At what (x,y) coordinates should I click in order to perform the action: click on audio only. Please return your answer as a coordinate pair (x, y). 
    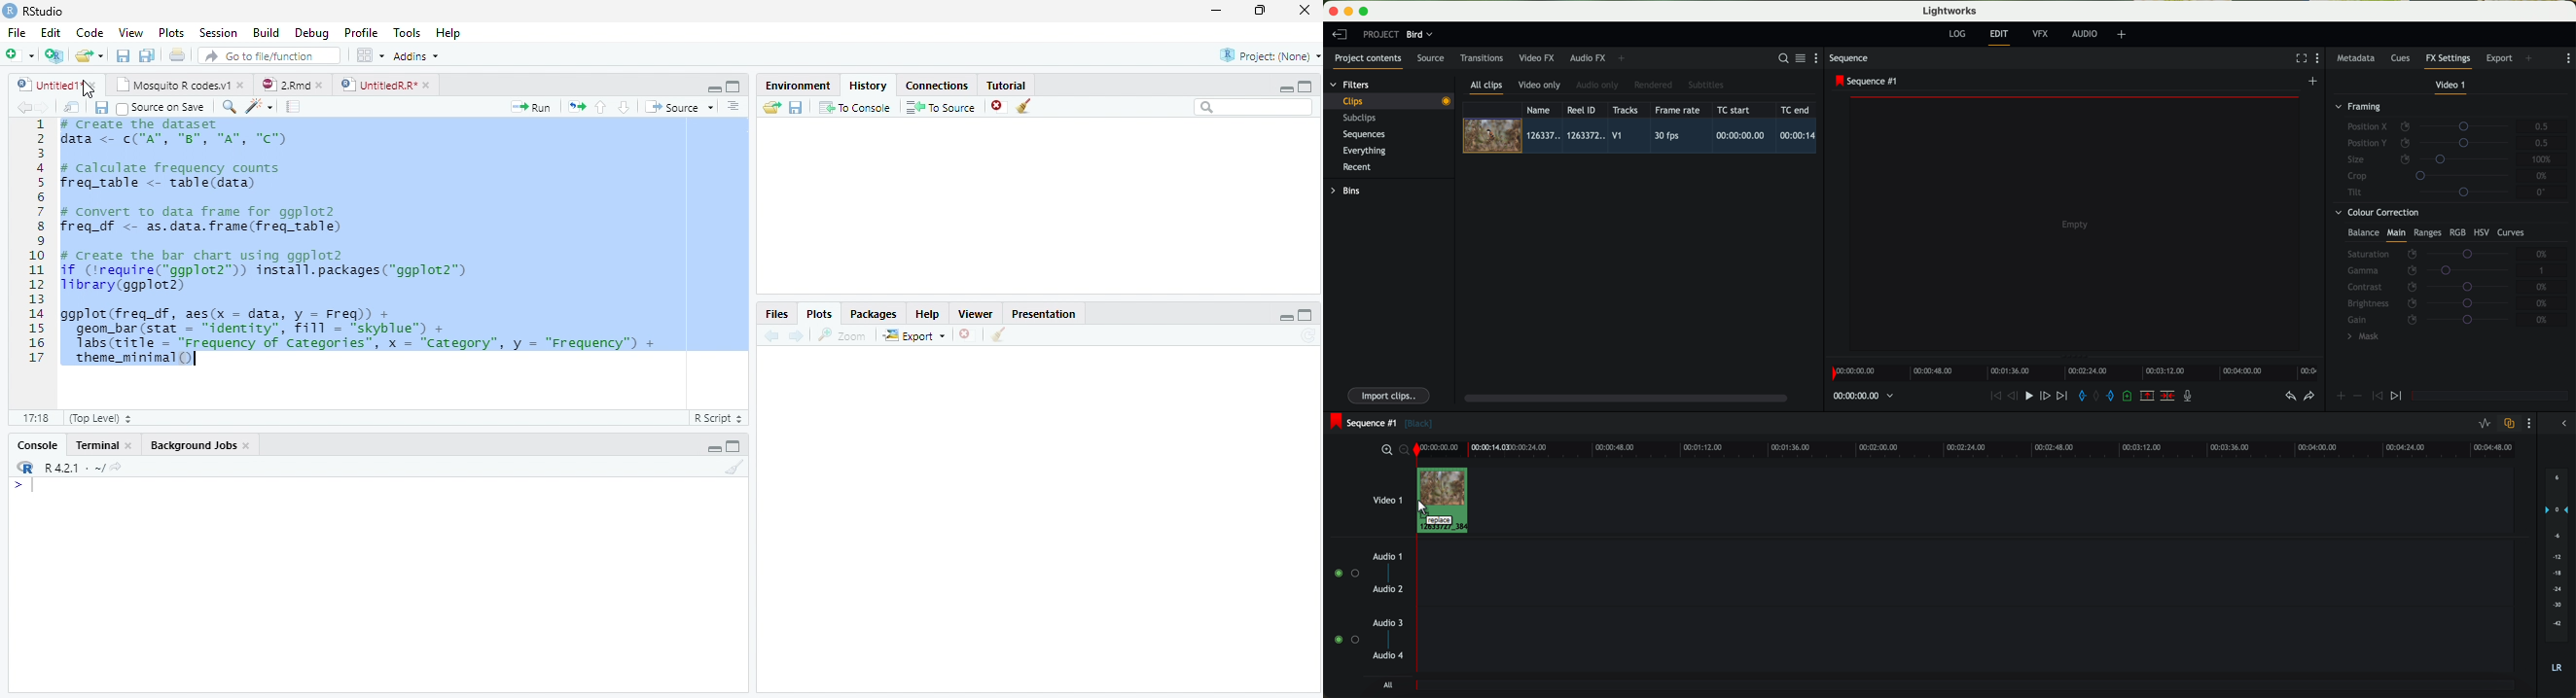
    Looking at the image, I should click on (1598, 85).